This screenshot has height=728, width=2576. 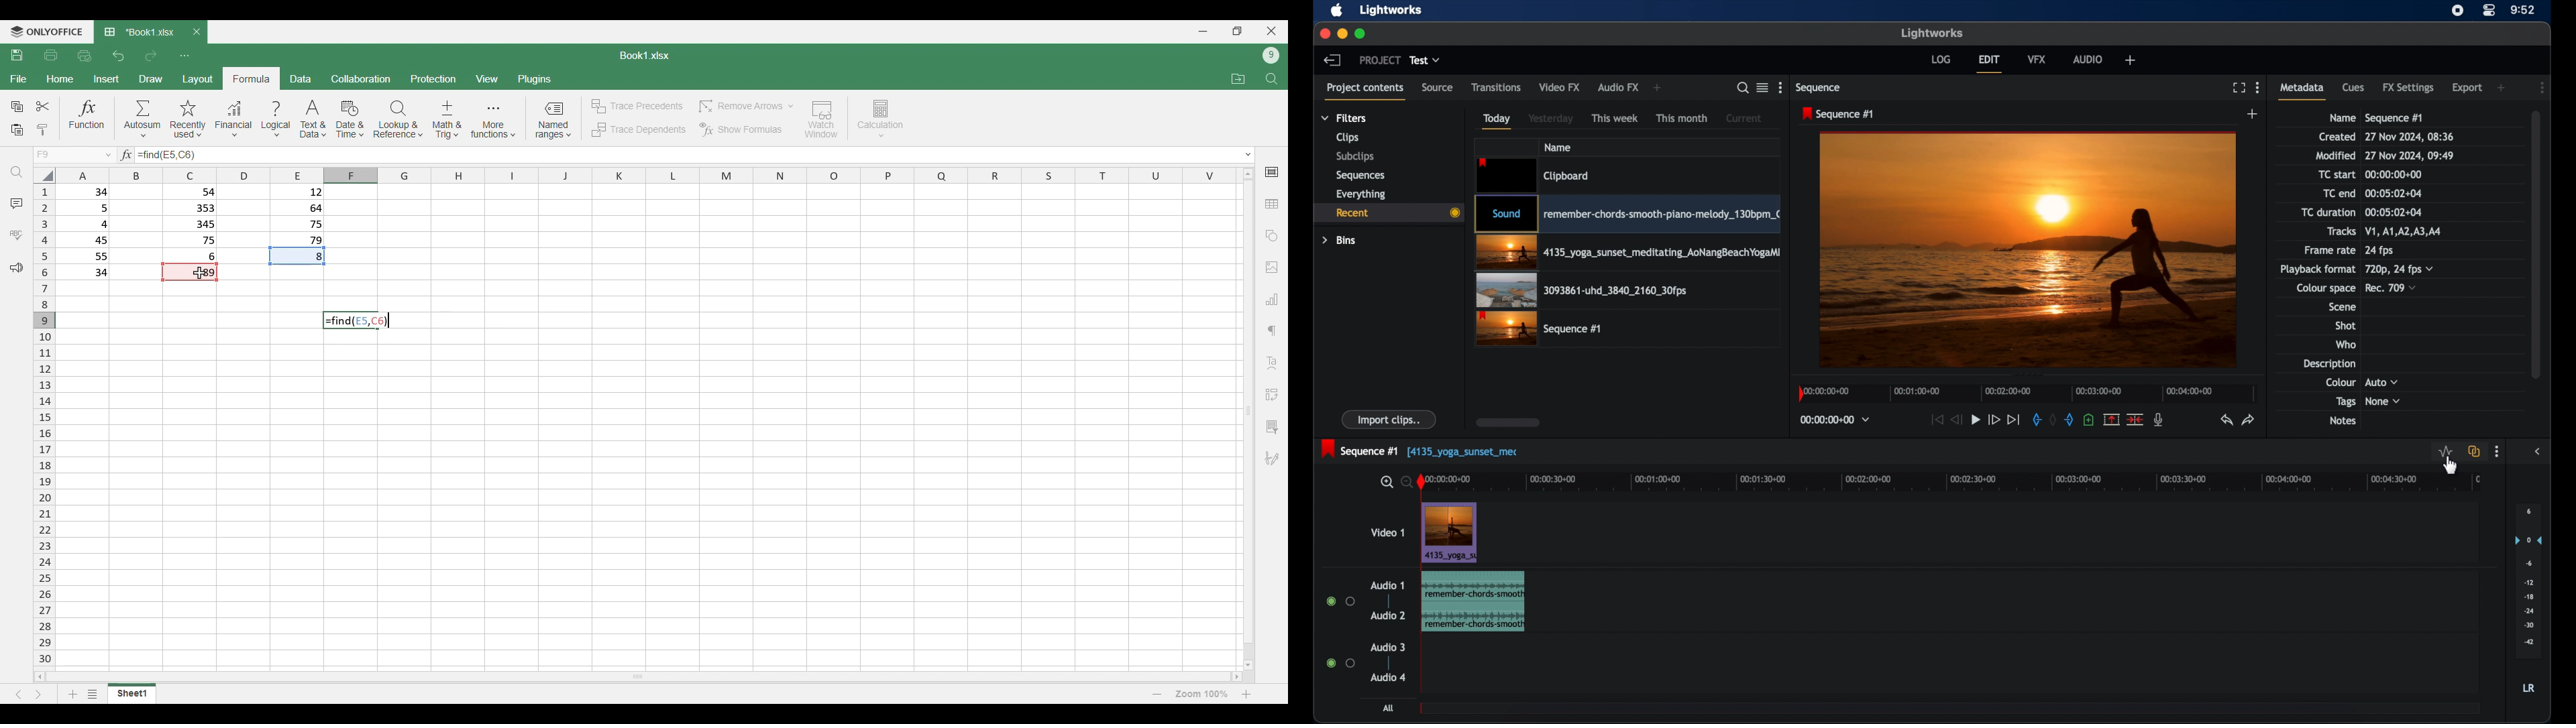 I want to click on Selected cell number added, so click(x=169, y=154).